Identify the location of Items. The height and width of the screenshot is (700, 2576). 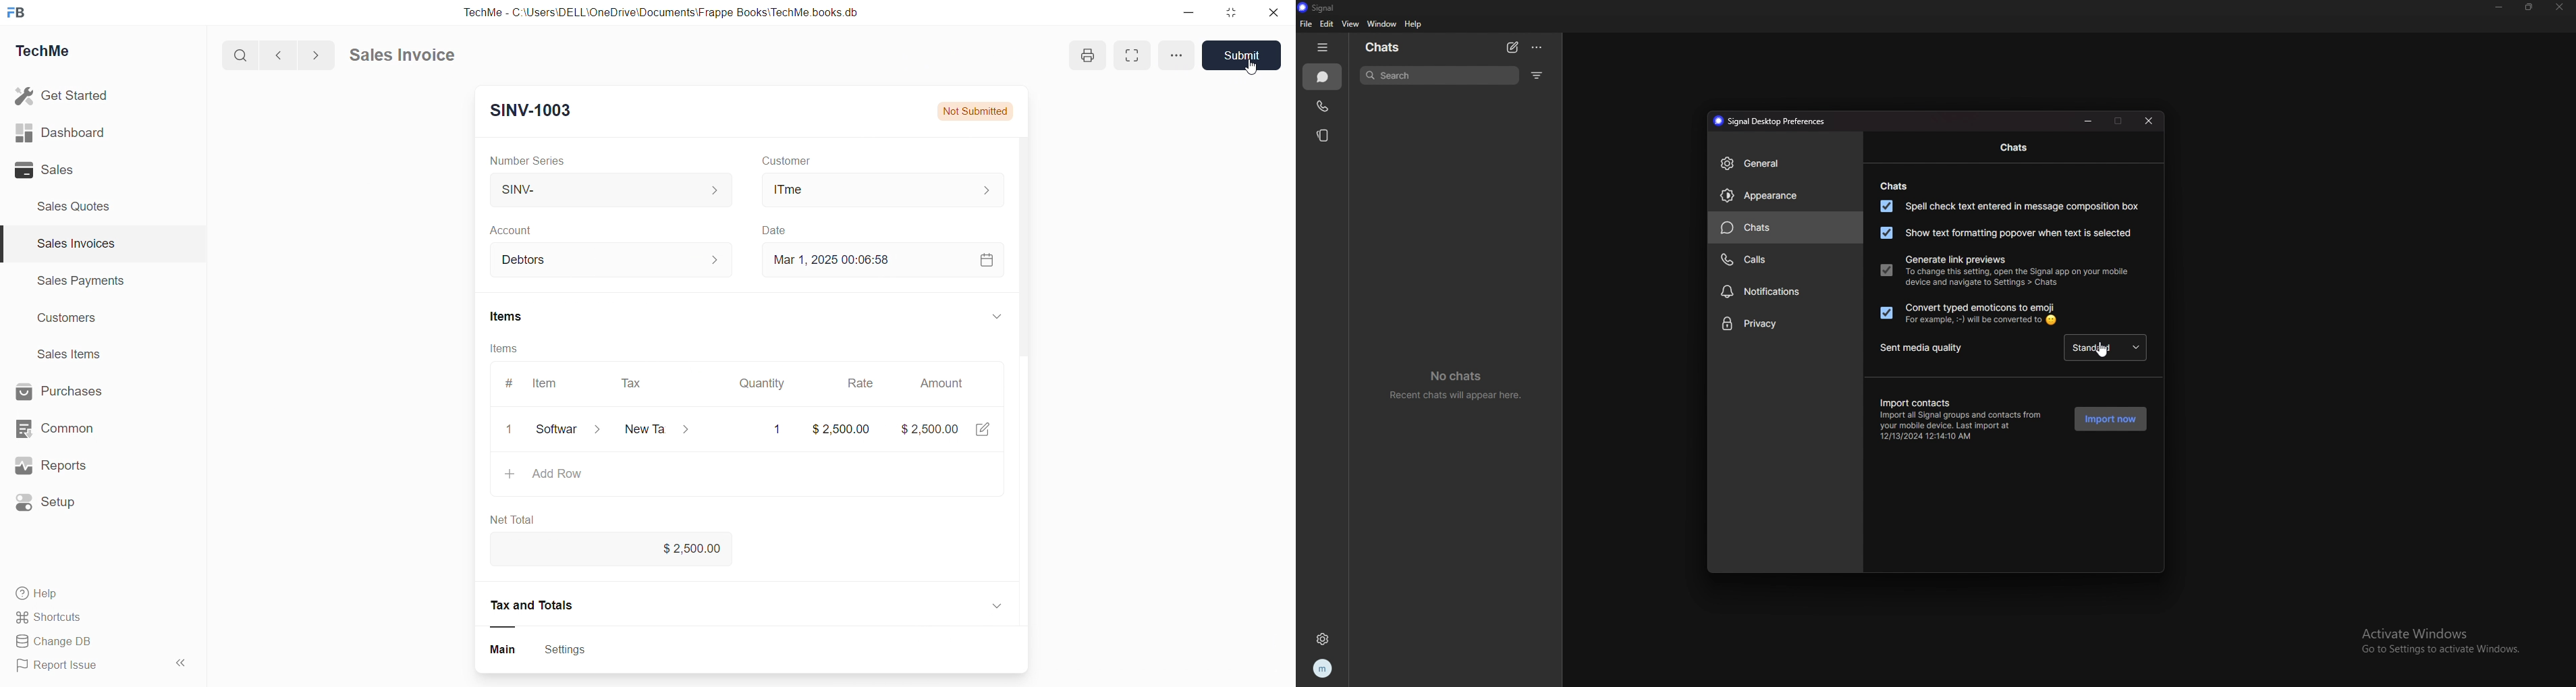
(513, 350).